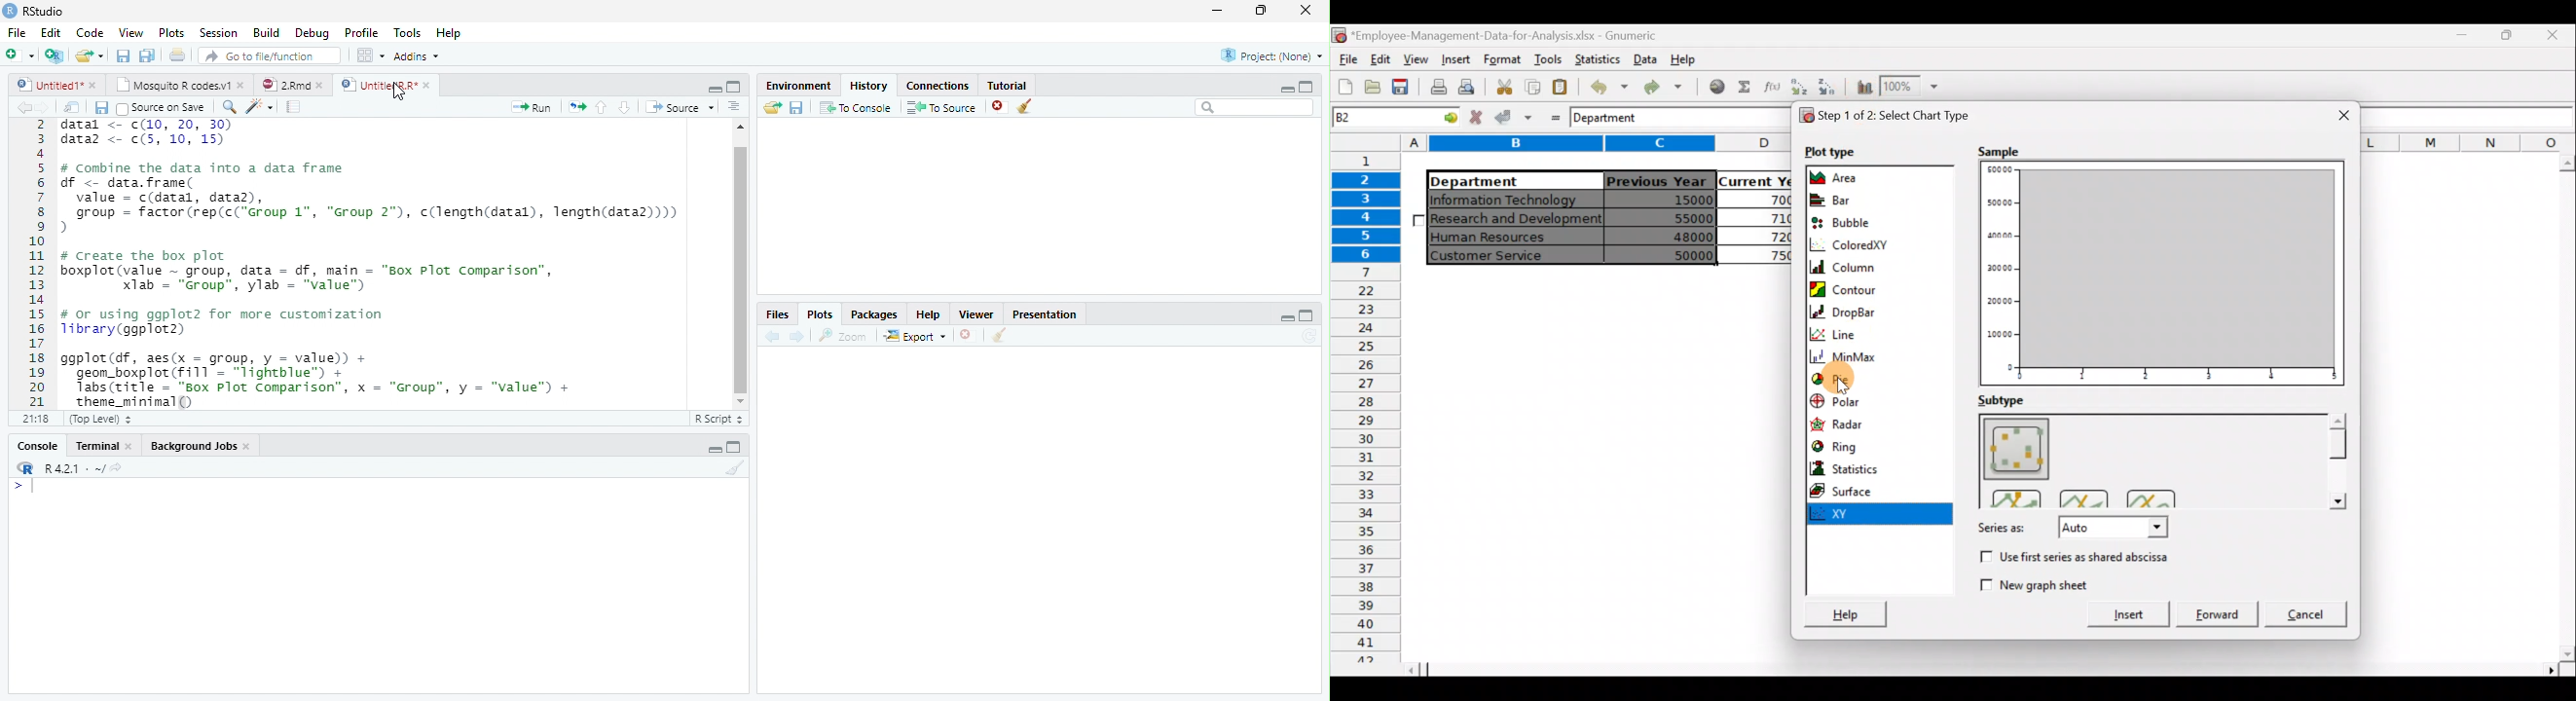 The image size is (2576, 728). Describe the element at coordinates (1551, 116) in the screenshot. I see `Enter formula` at that location.